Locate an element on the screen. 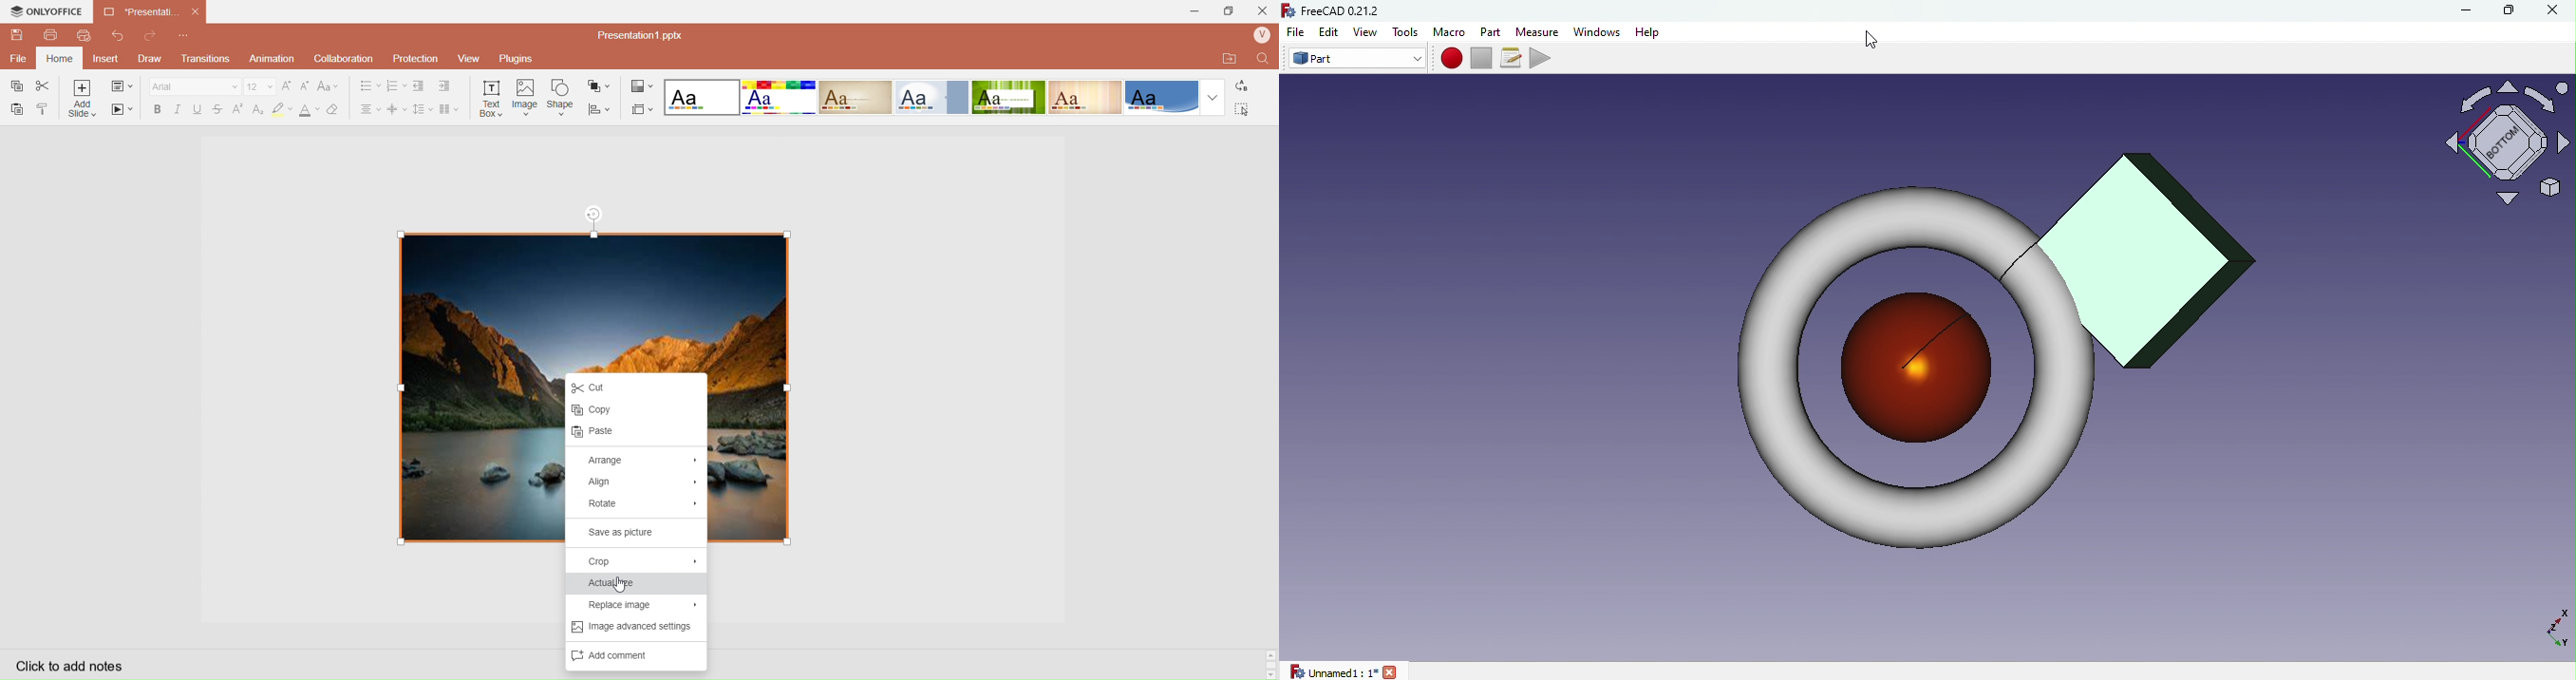 Image resolution: width=2576 pixels, height=700 pixels. Line Spacing is located at coordinates (425, 109).